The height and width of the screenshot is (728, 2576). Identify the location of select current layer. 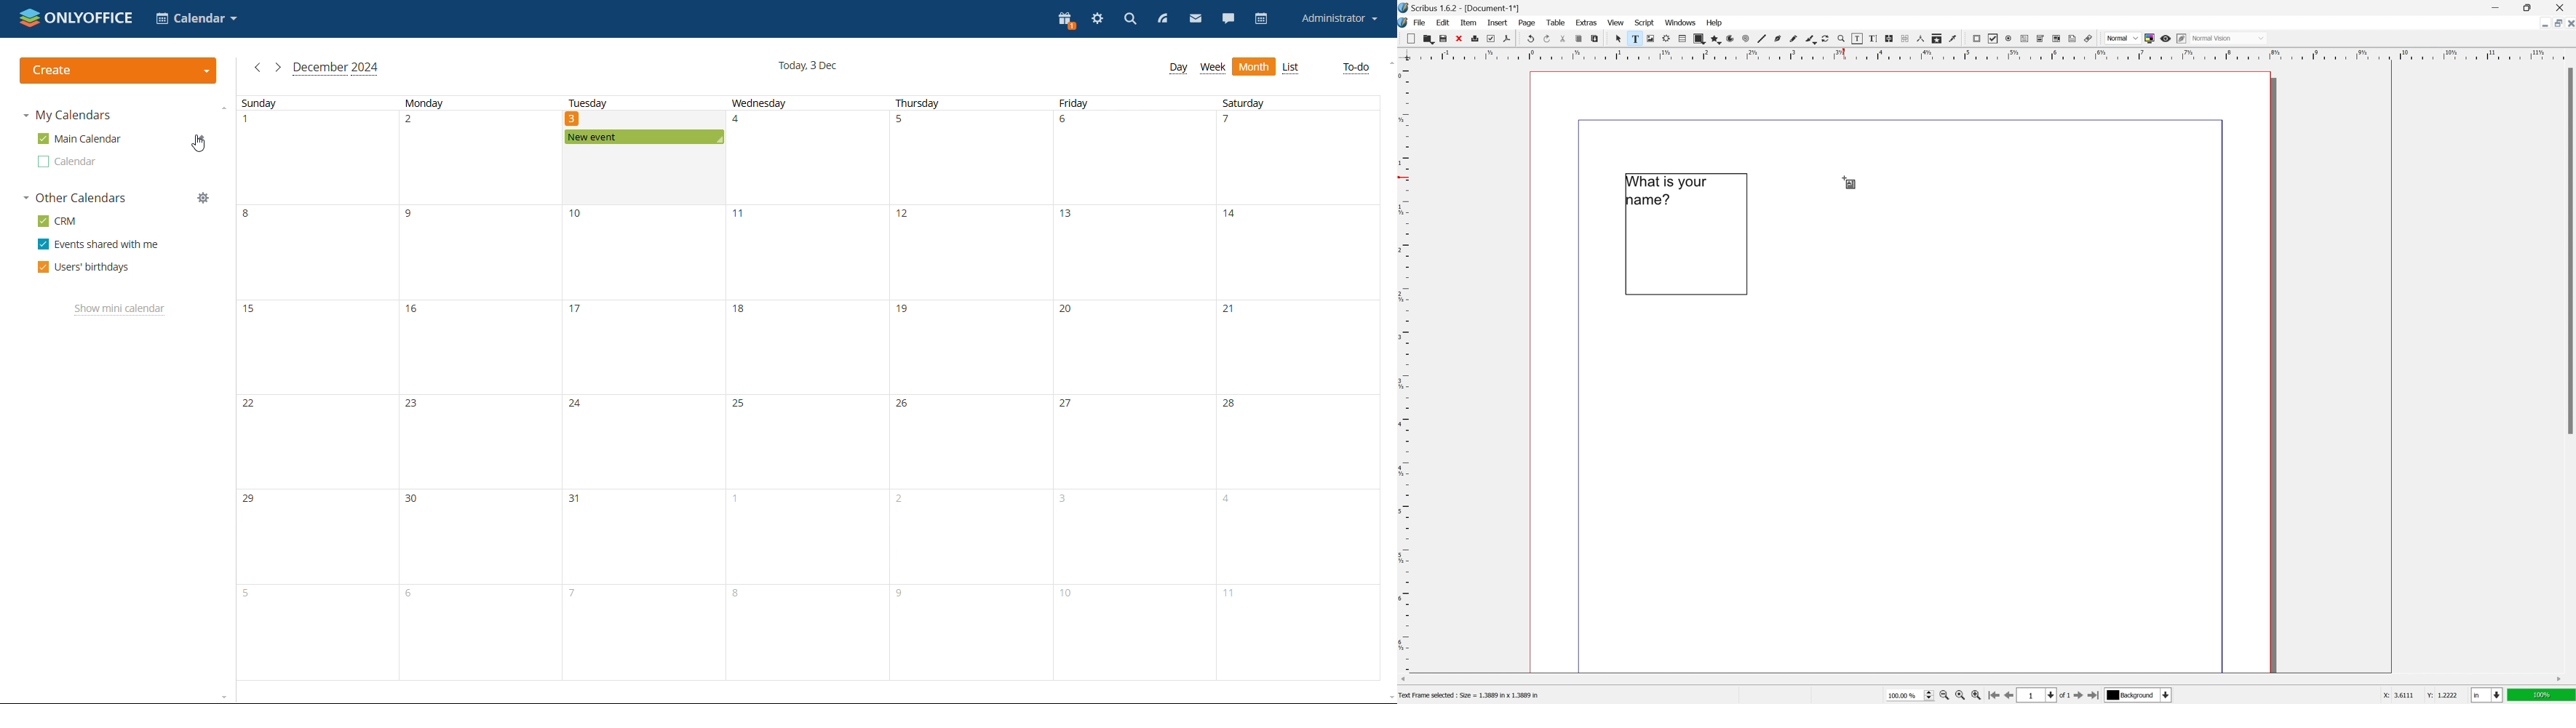
(2139, 696).